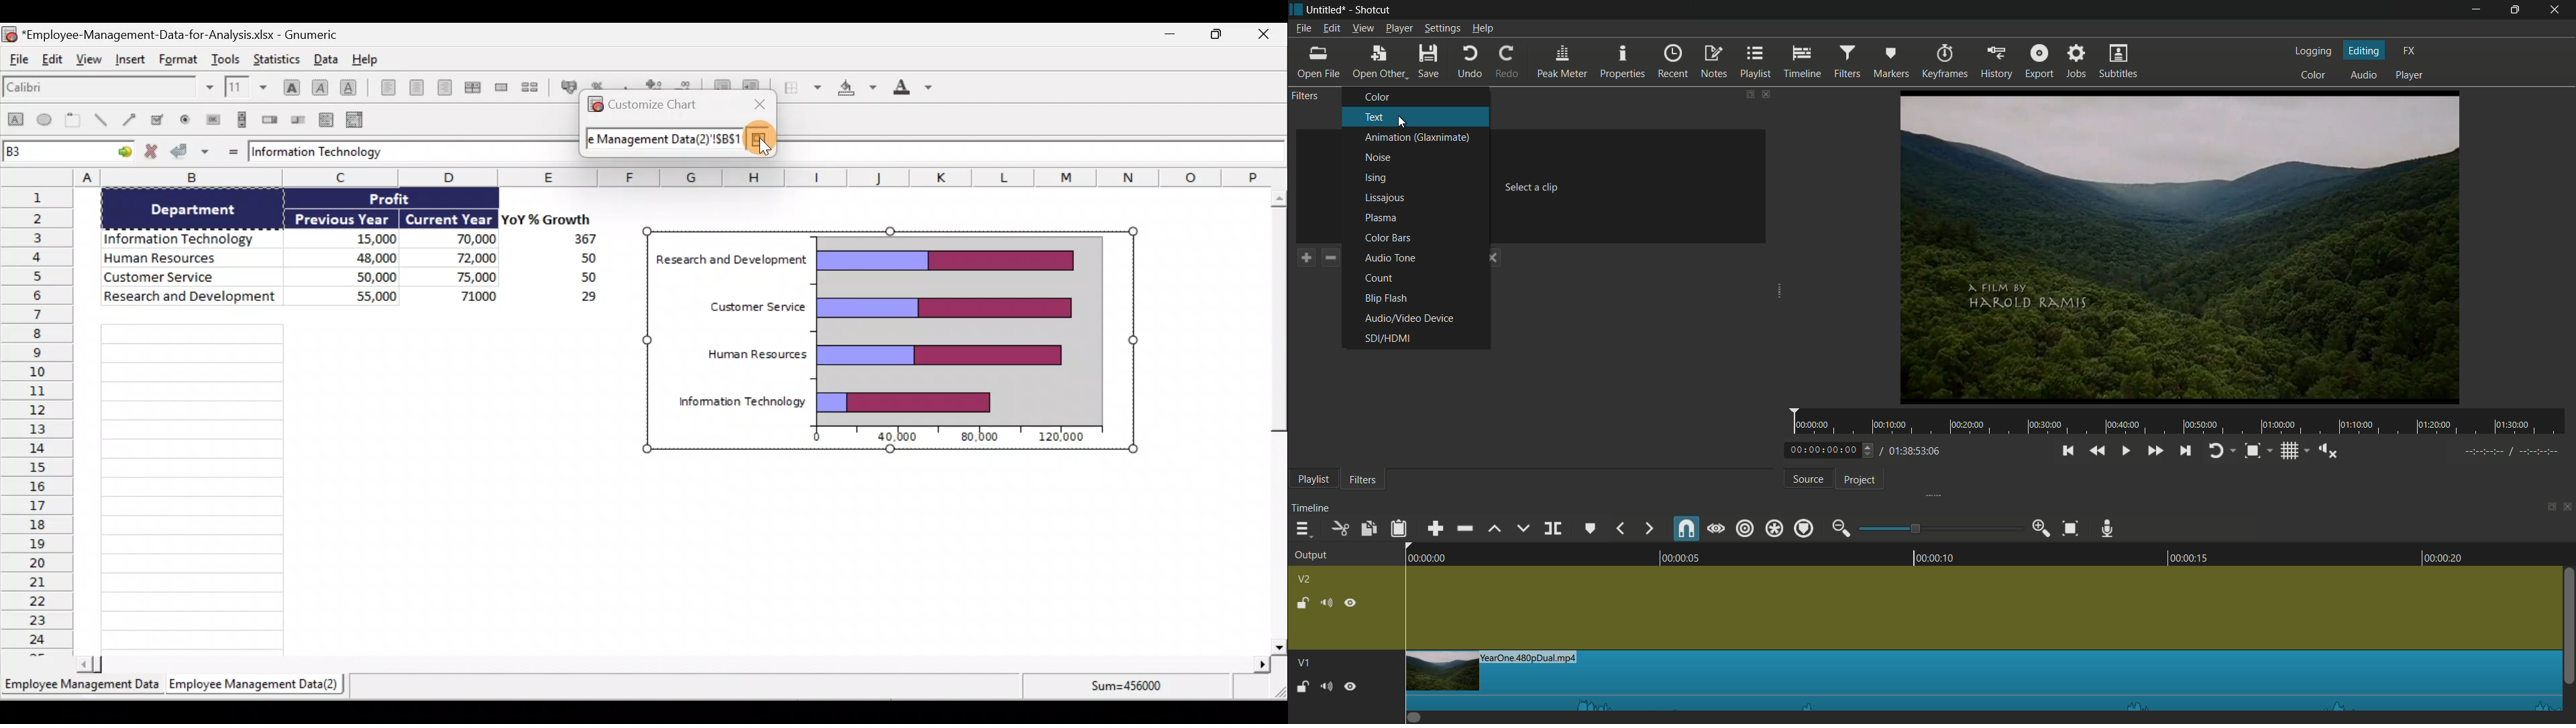 The height and width of the screenshot is (728, 2576). Describe the element at coordinates (1492, 257) in the screenshot. I see `deselect the filter` at that location.